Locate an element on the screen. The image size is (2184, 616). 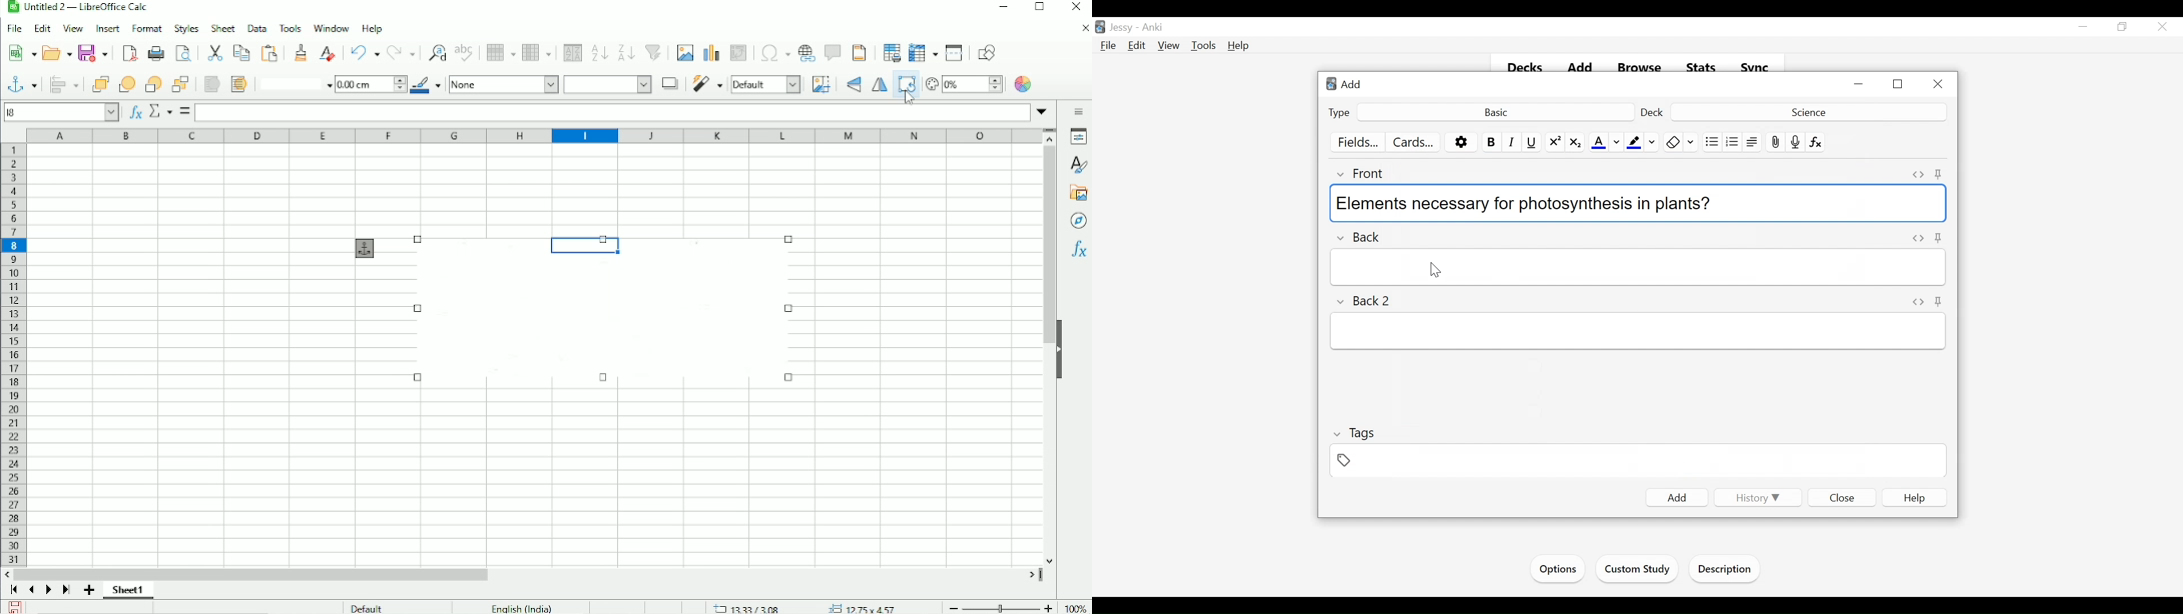
Functions is located at coordinates (1077, 250).